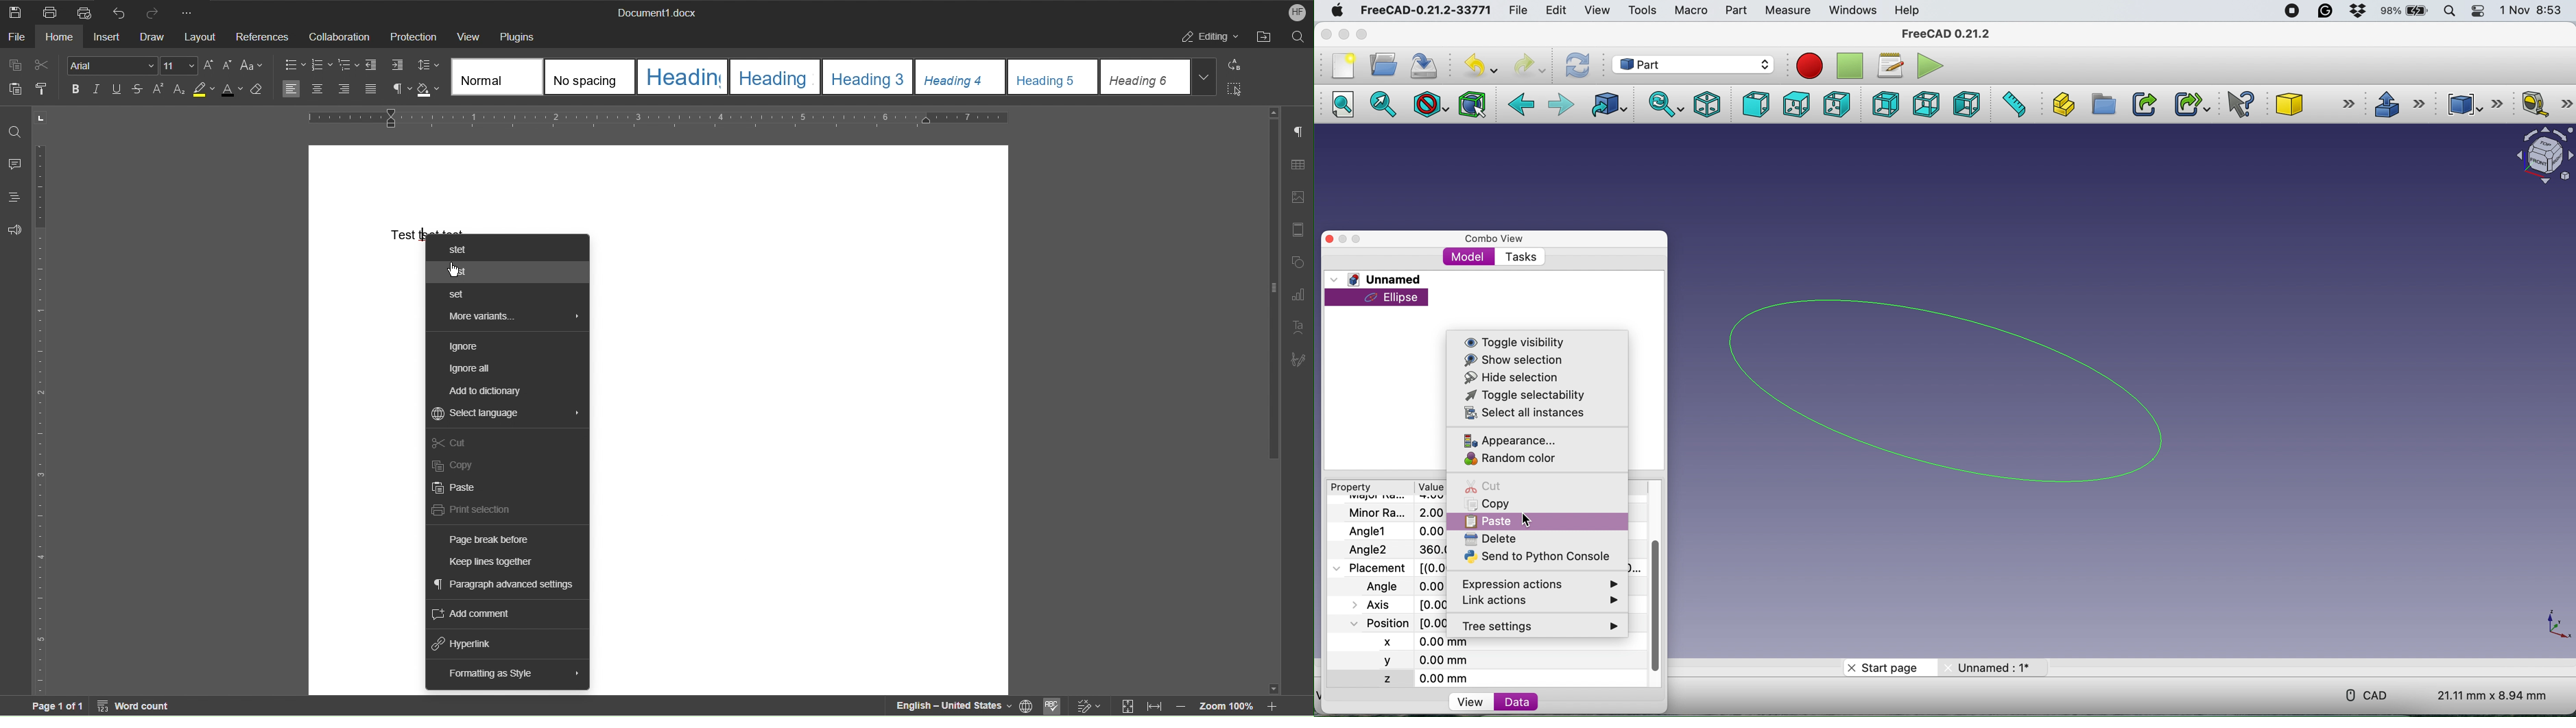  Describe the element at coordinates (1126, 707) in the screenshot. I see `Fit to Screen` at that location.